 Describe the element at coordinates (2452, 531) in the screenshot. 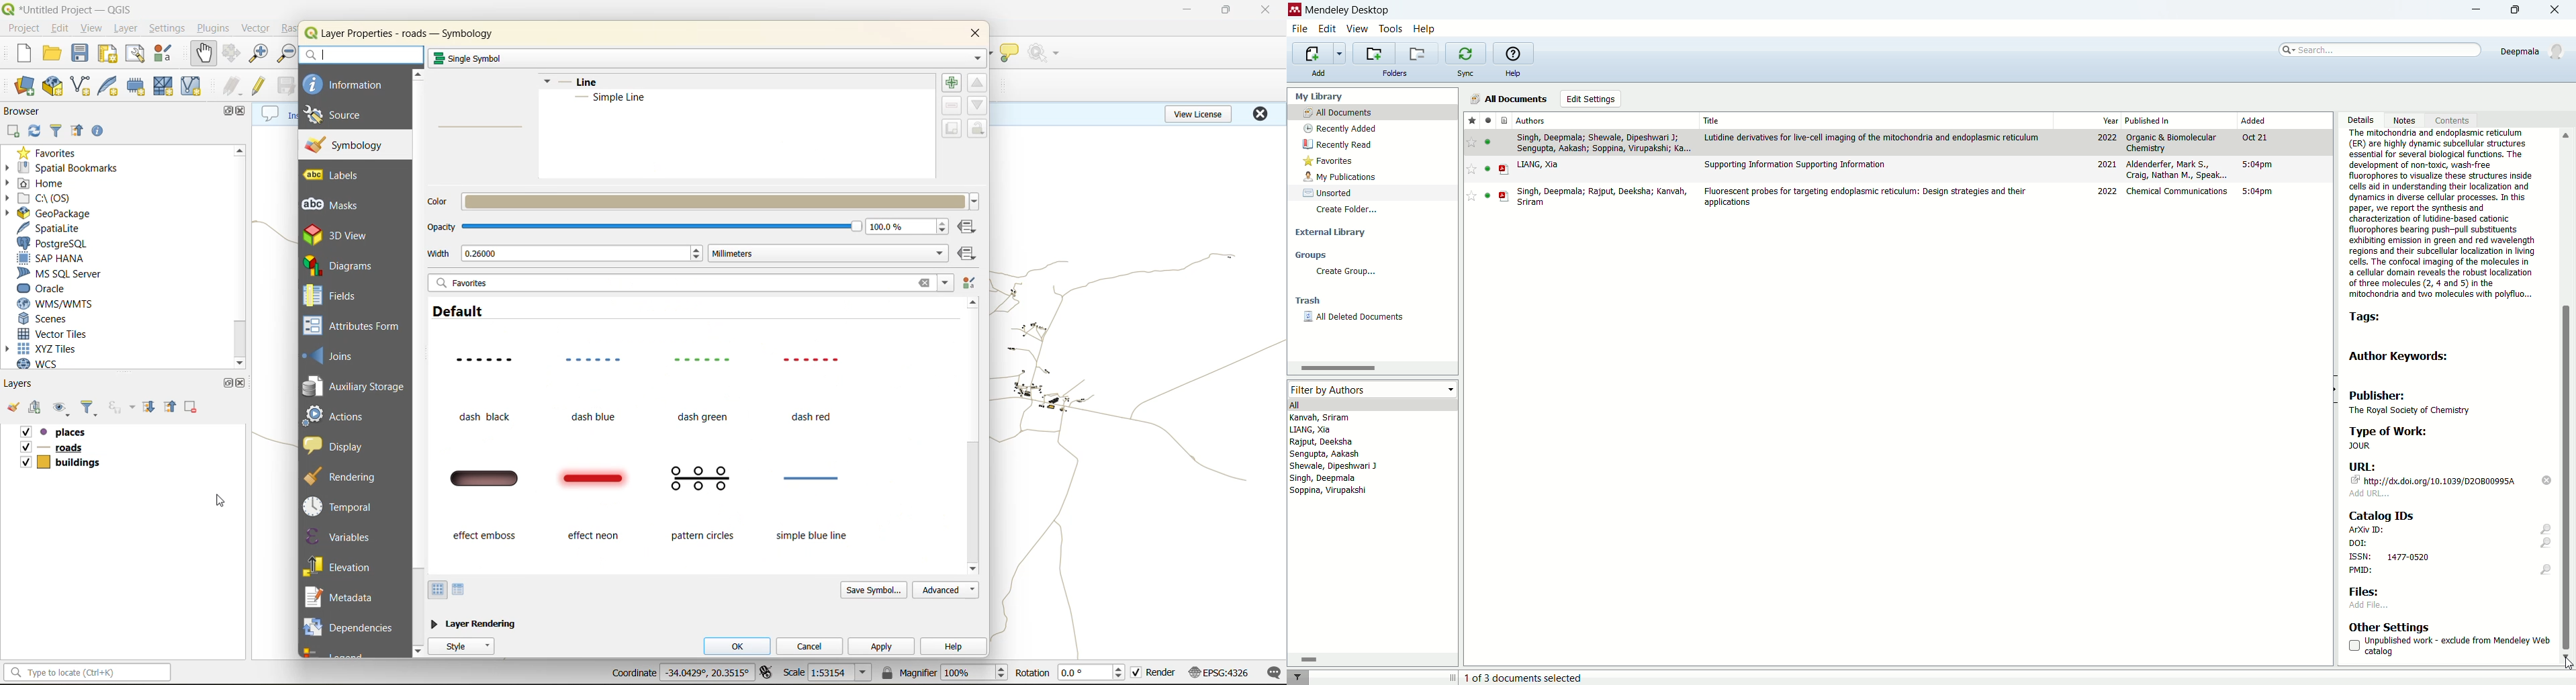

I see `arxiv ID: ` at that location.